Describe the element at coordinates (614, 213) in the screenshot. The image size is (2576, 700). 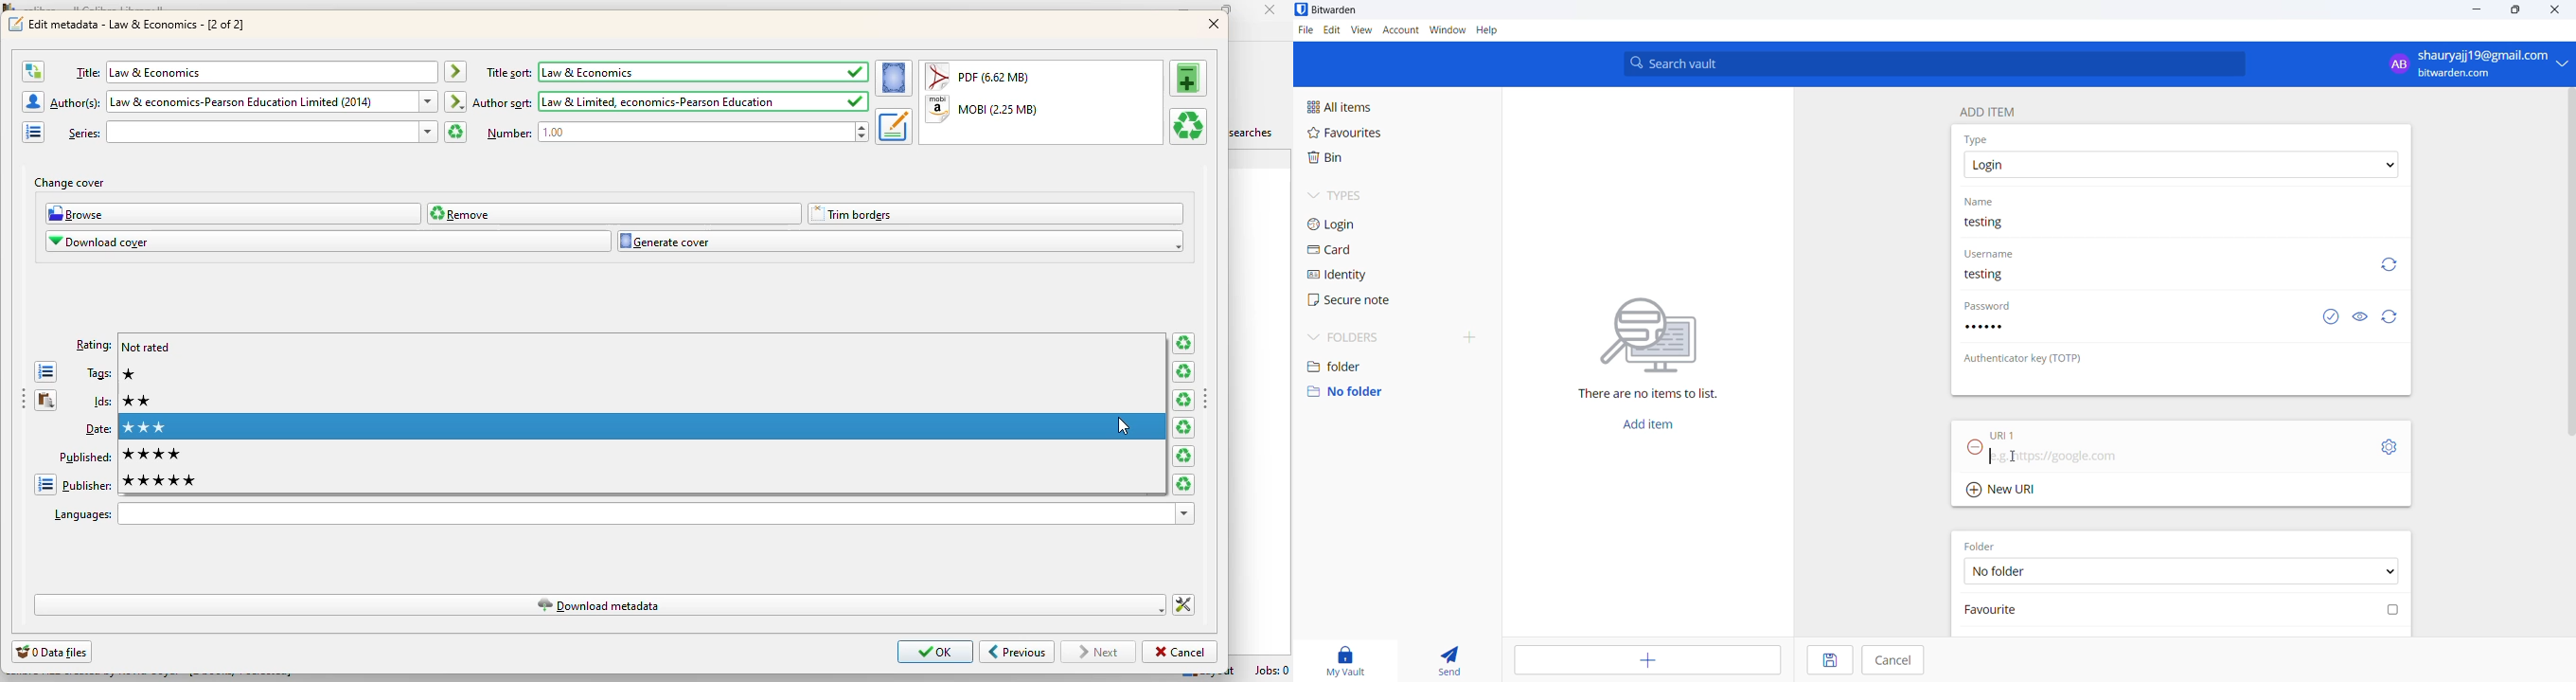
I see `remove` at that location.